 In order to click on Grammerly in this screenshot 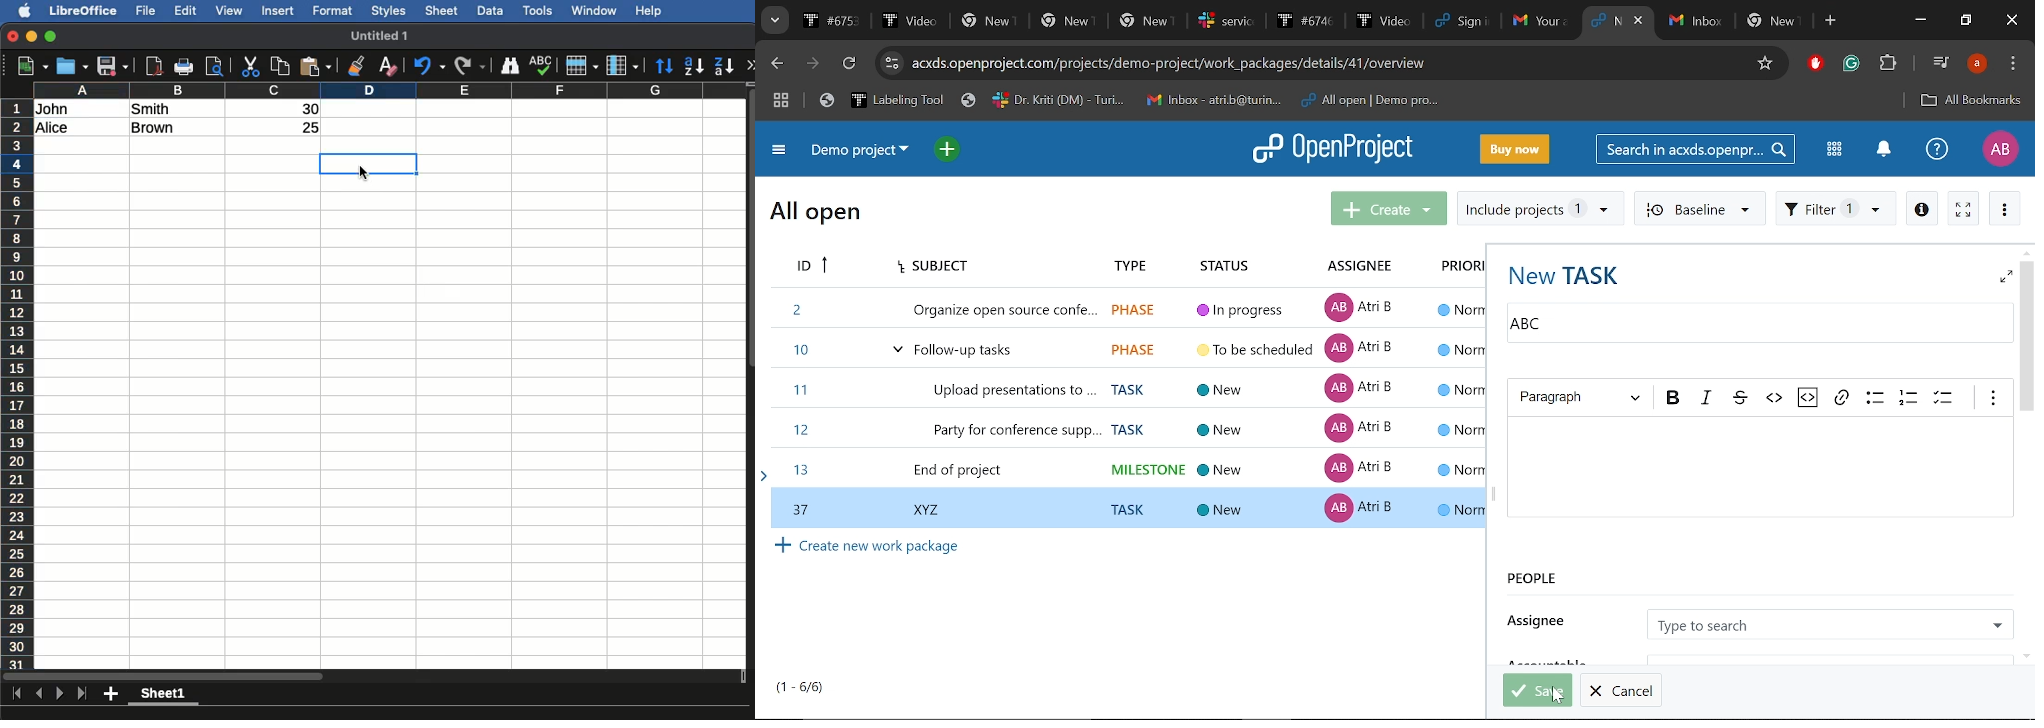, I will do `click(1853, 64)`.